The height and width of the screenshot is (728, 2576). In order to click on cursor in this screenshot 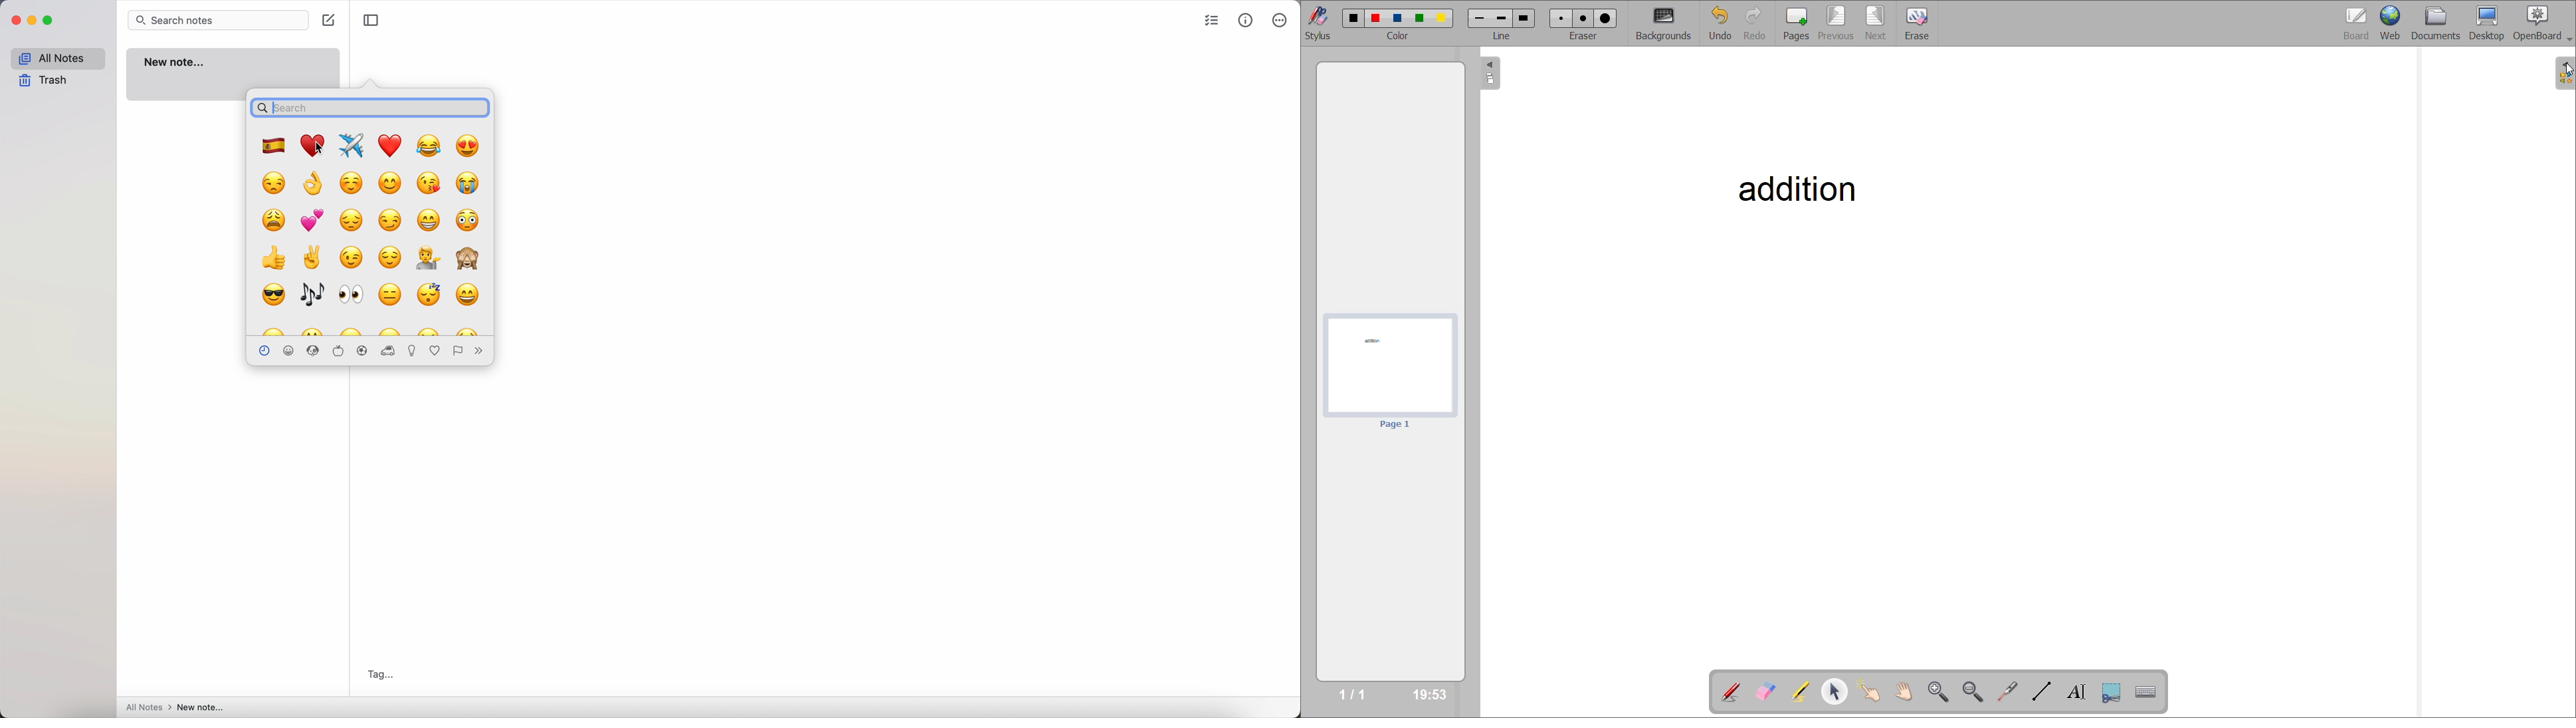, I will do `click(2567, 71)`.